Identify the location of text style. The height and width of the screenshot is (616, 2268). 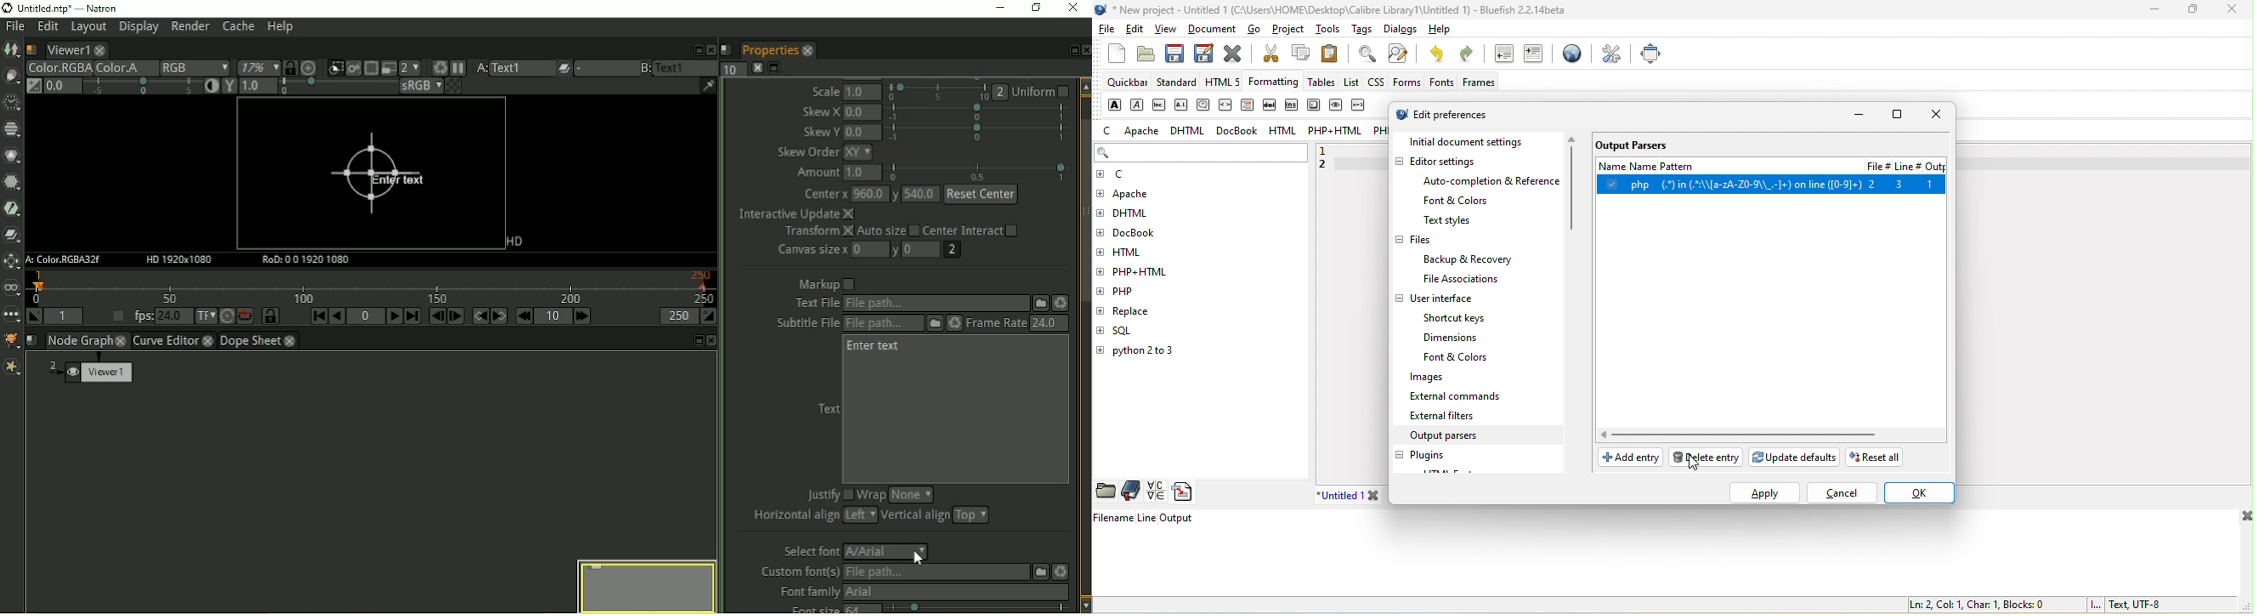
(1448, 221).